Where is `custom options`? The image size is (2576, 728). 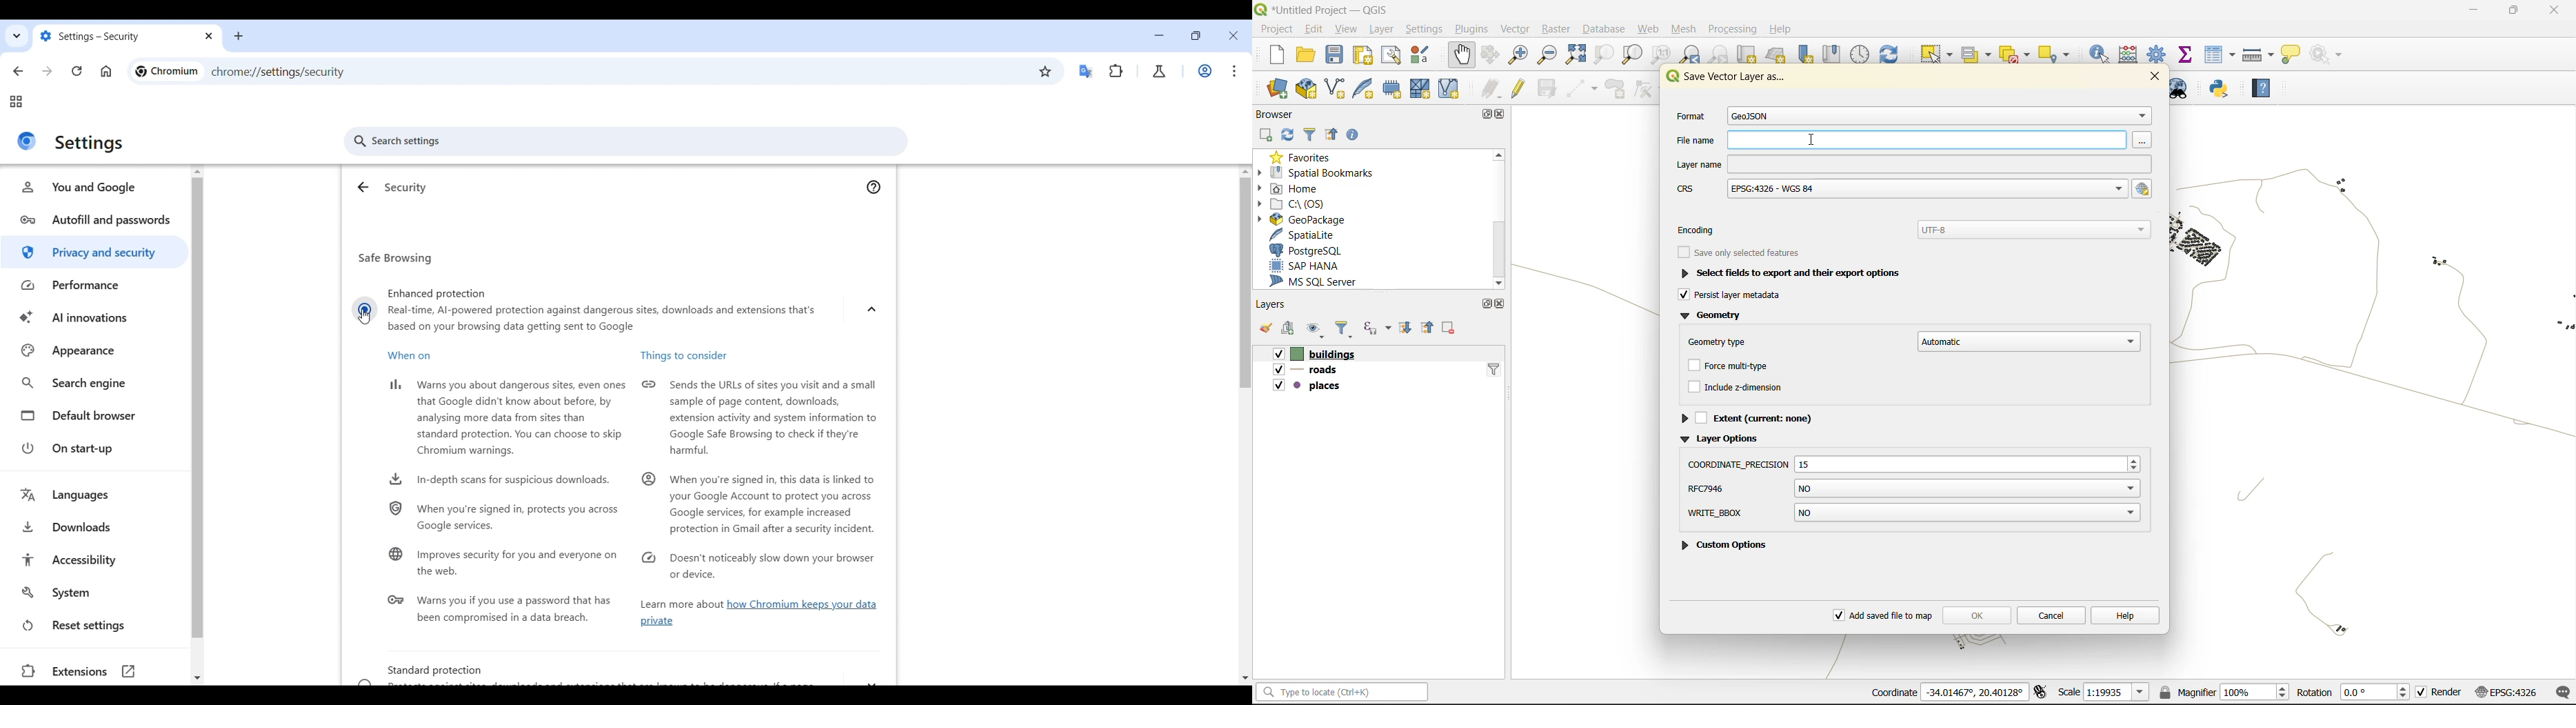 custom options is located at coordinates (1729, 516).